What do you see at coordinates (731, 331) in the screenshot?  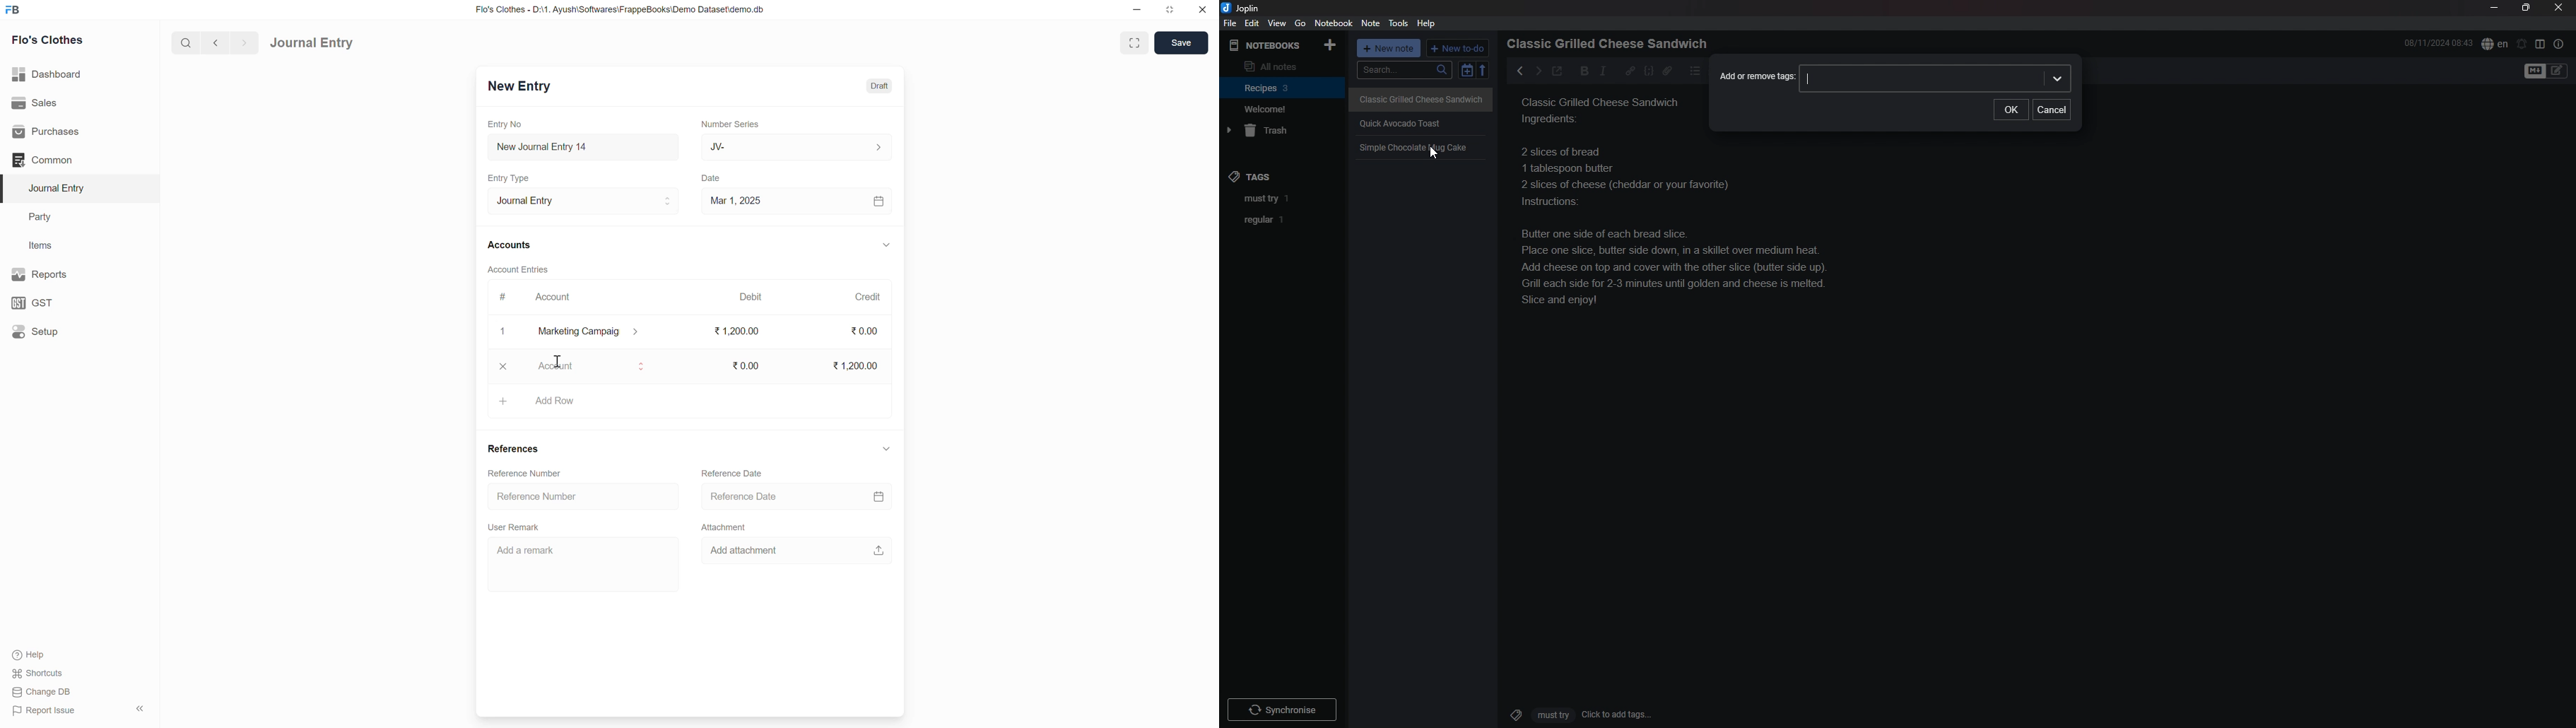 I see `1200` at bounding box center [731, 331].